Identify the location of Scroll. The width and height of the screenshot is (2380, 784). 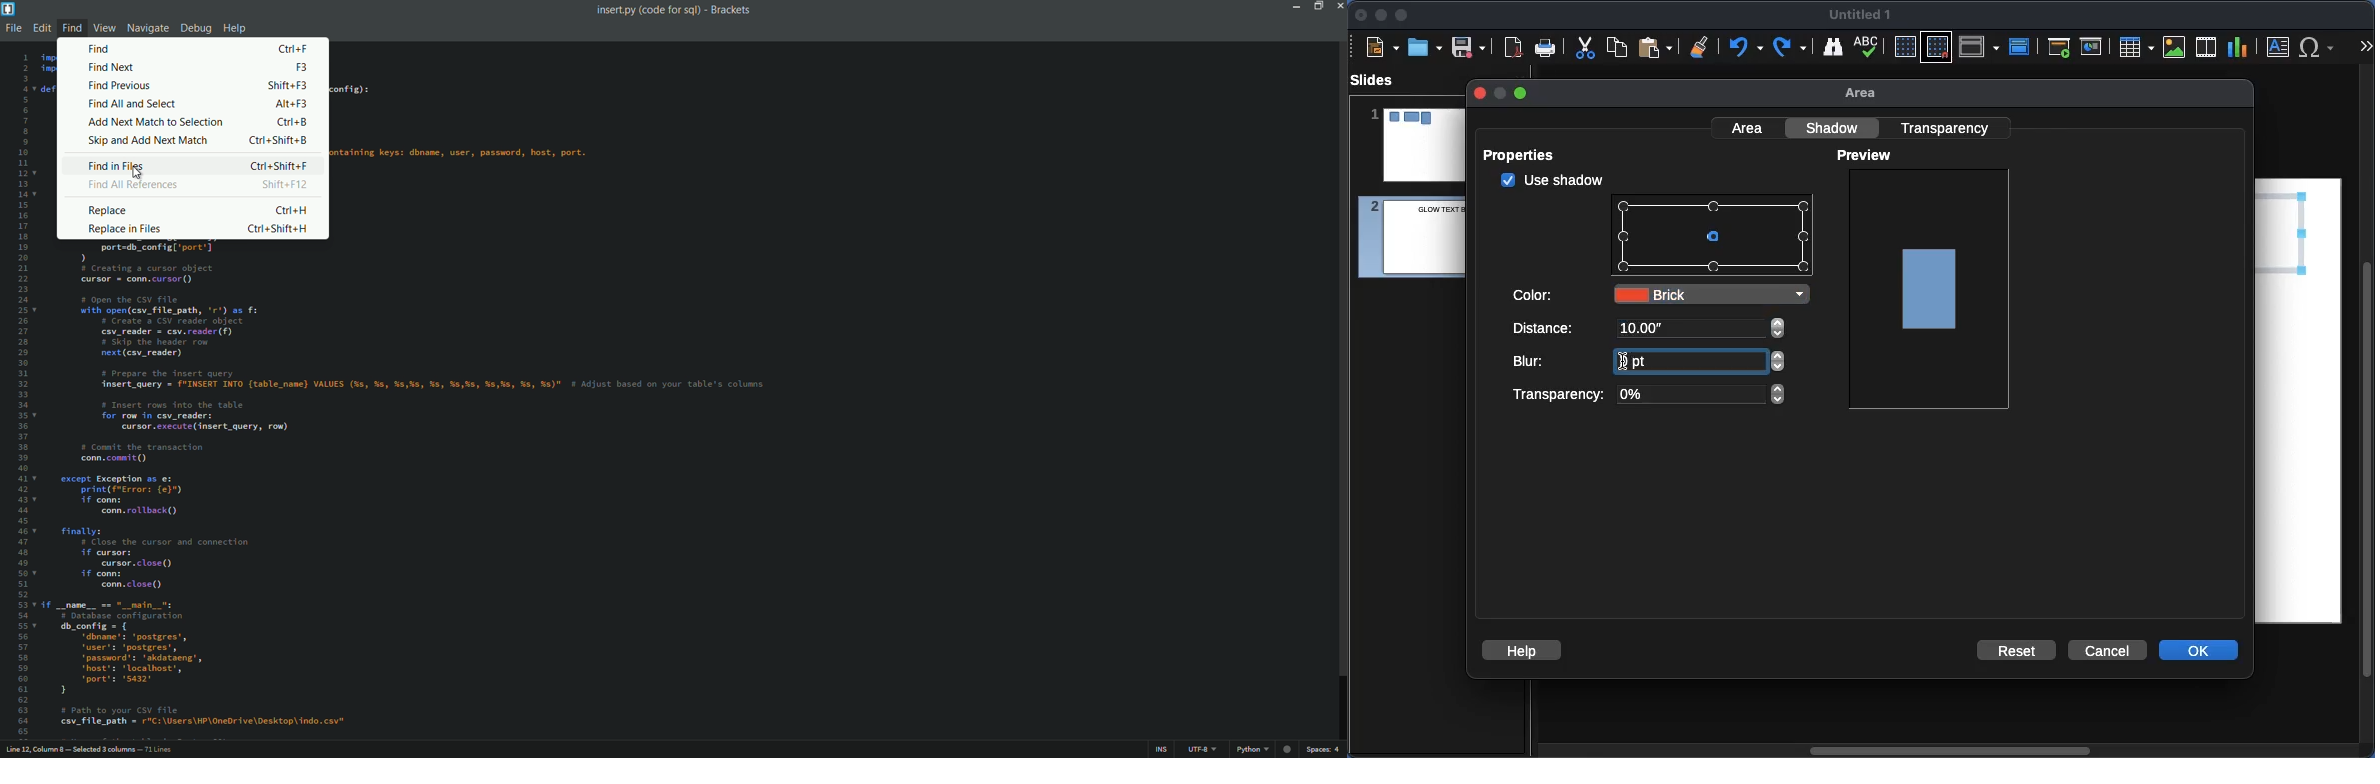
(1946, 752).